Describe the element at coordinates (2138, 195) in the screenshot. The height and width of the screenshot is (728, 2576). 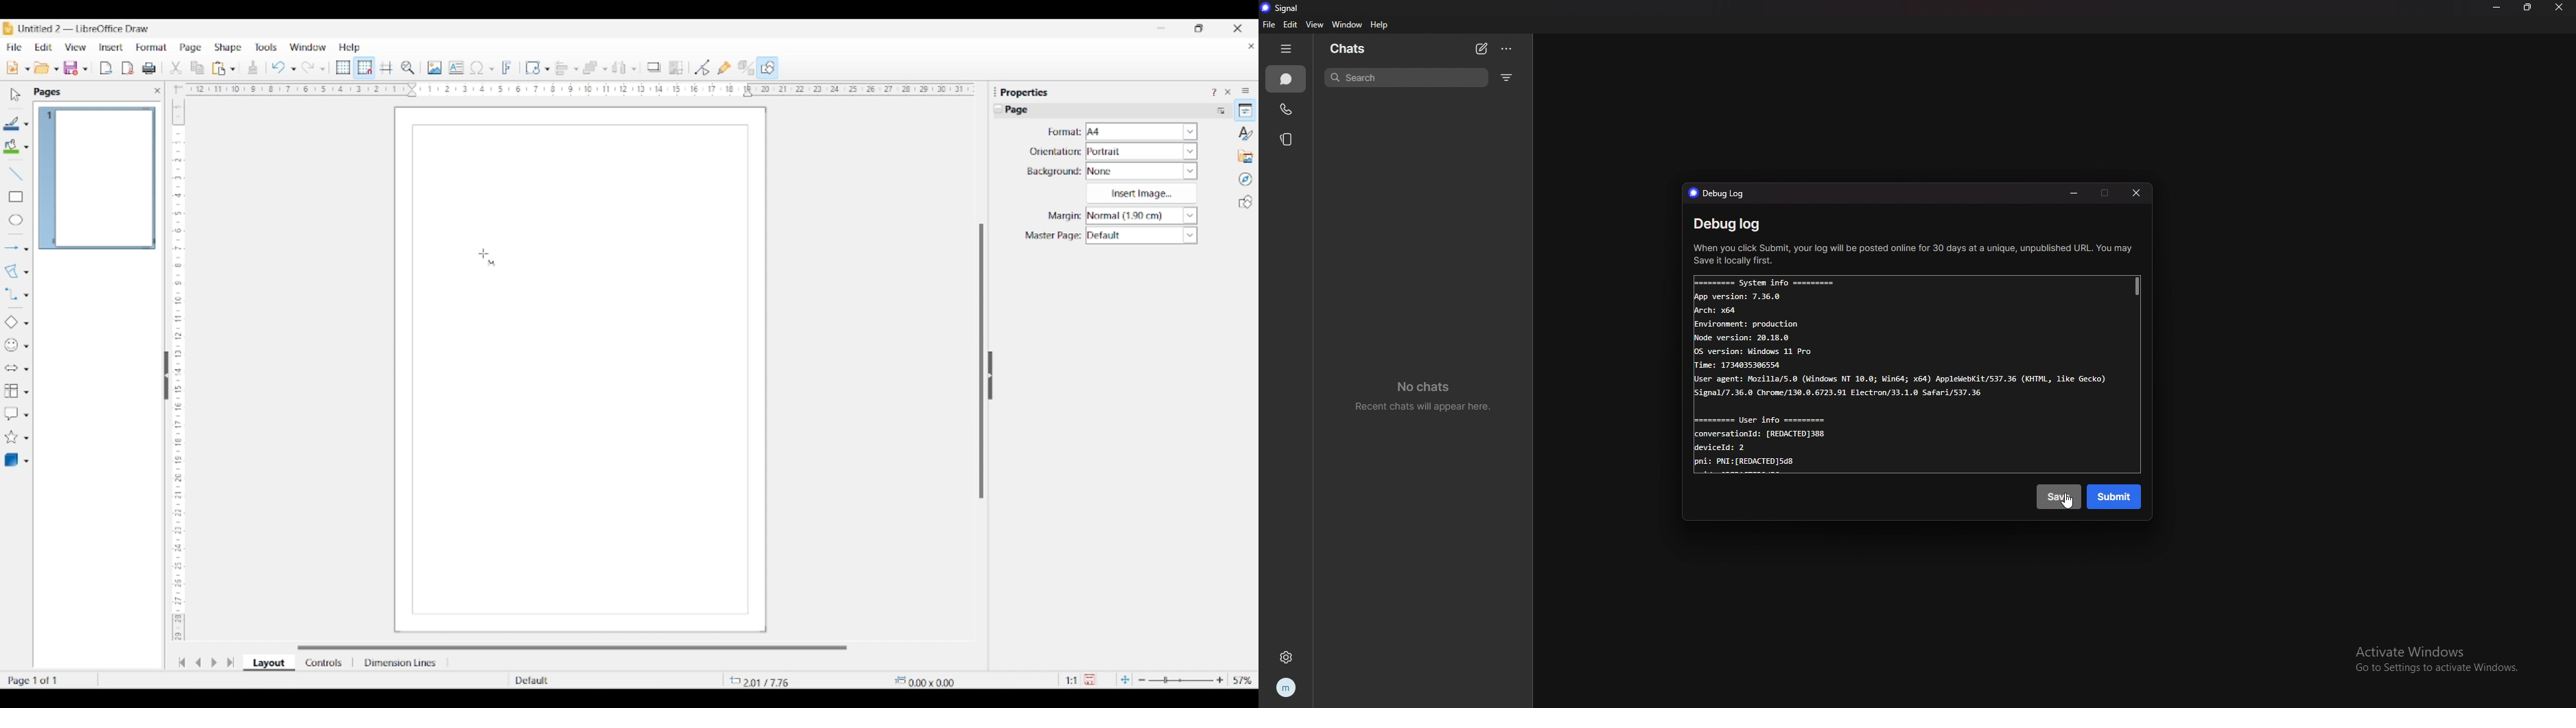
I see `close` at that location.